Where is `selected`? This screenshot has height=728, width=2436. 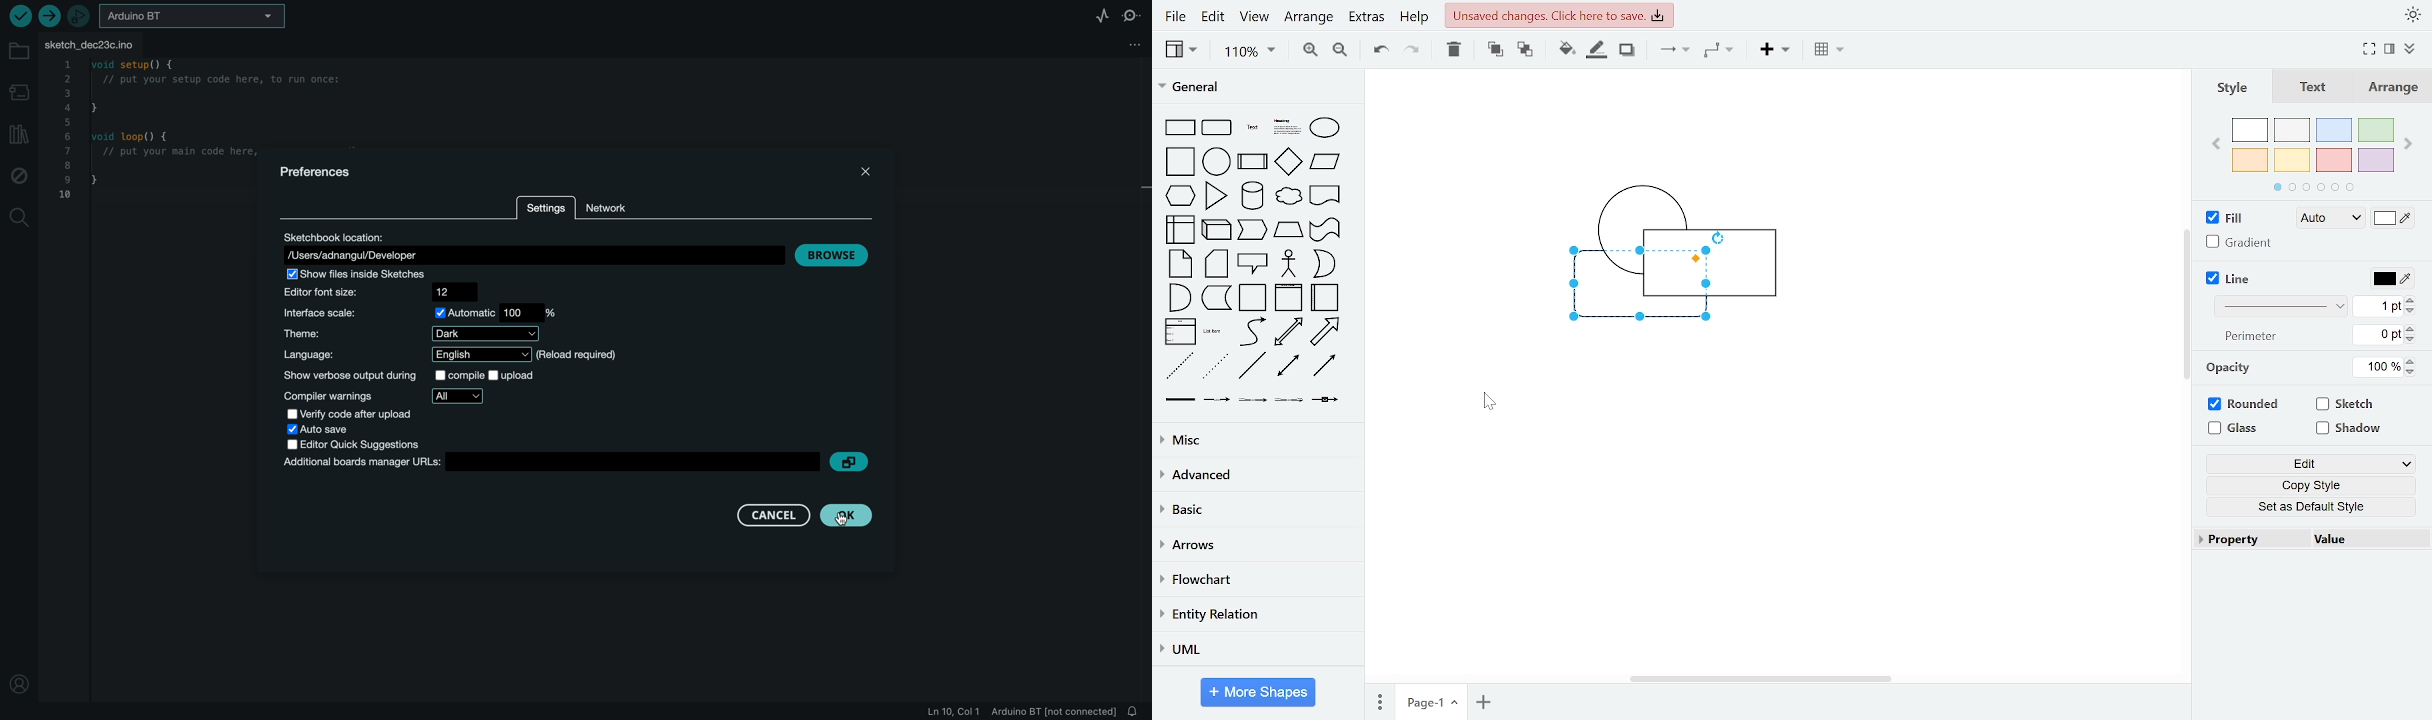 selected is located at coordinates (354, 275).